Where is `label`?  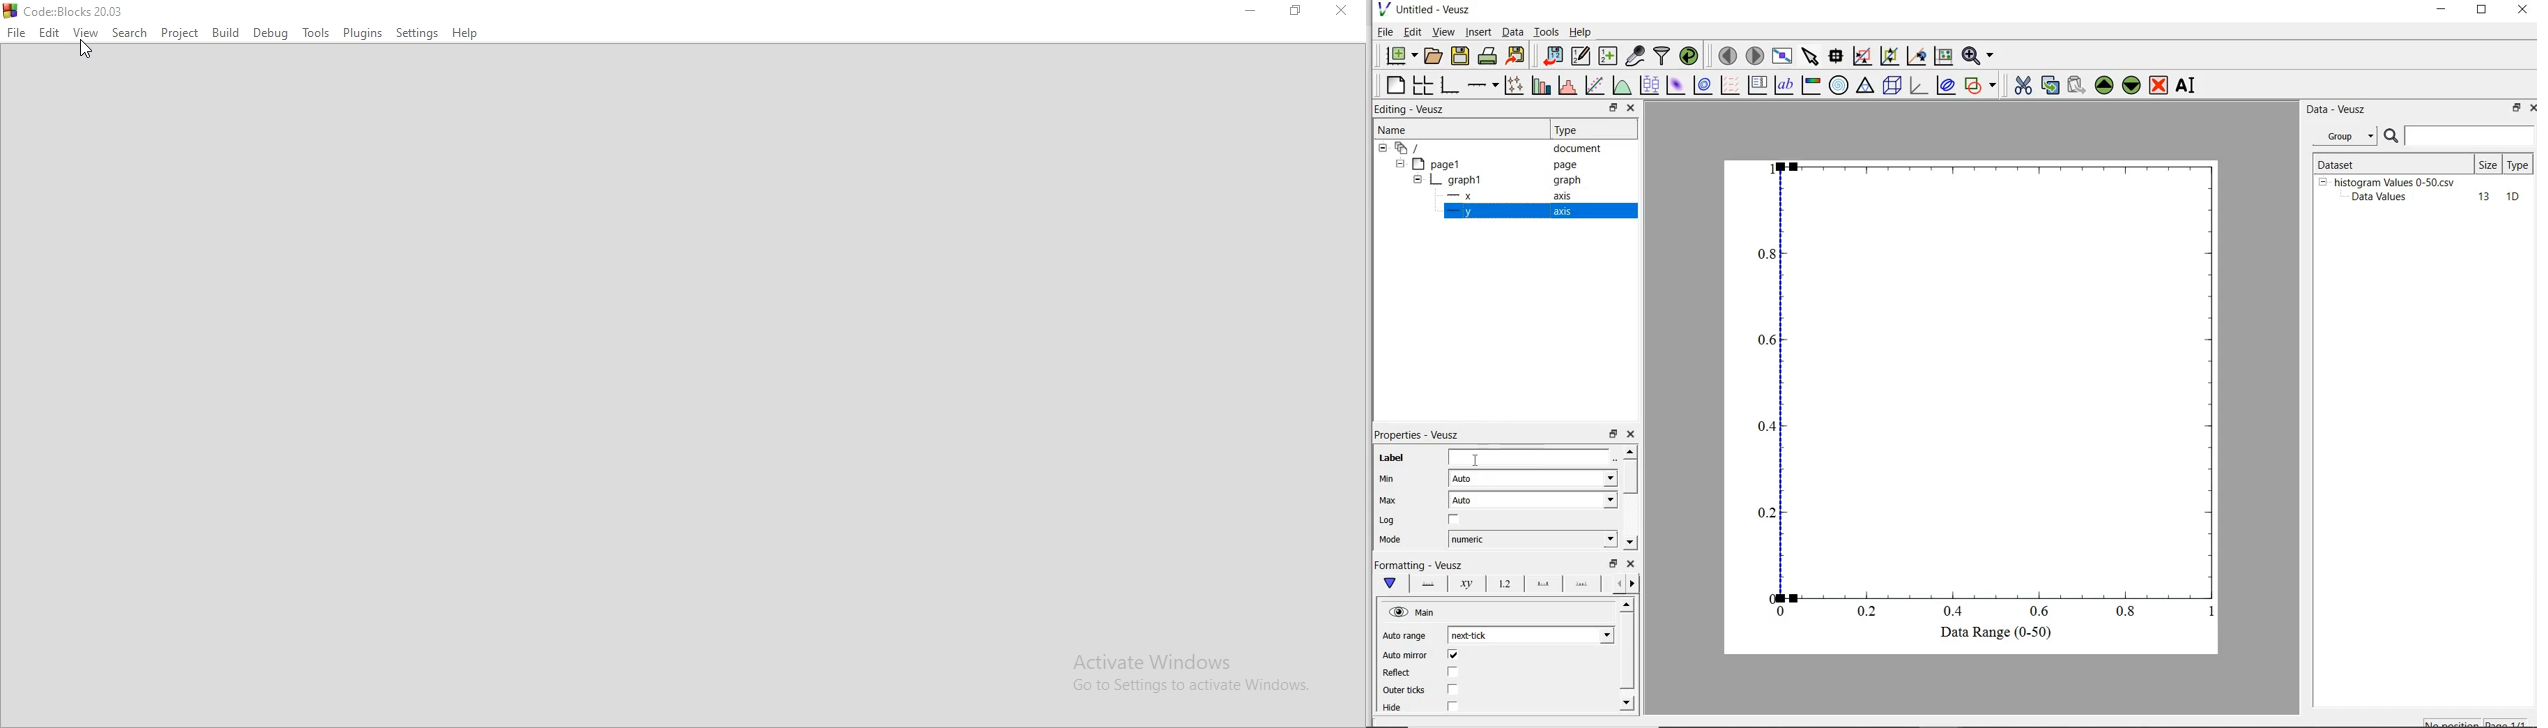
label is located at coordinates (1392, 458).